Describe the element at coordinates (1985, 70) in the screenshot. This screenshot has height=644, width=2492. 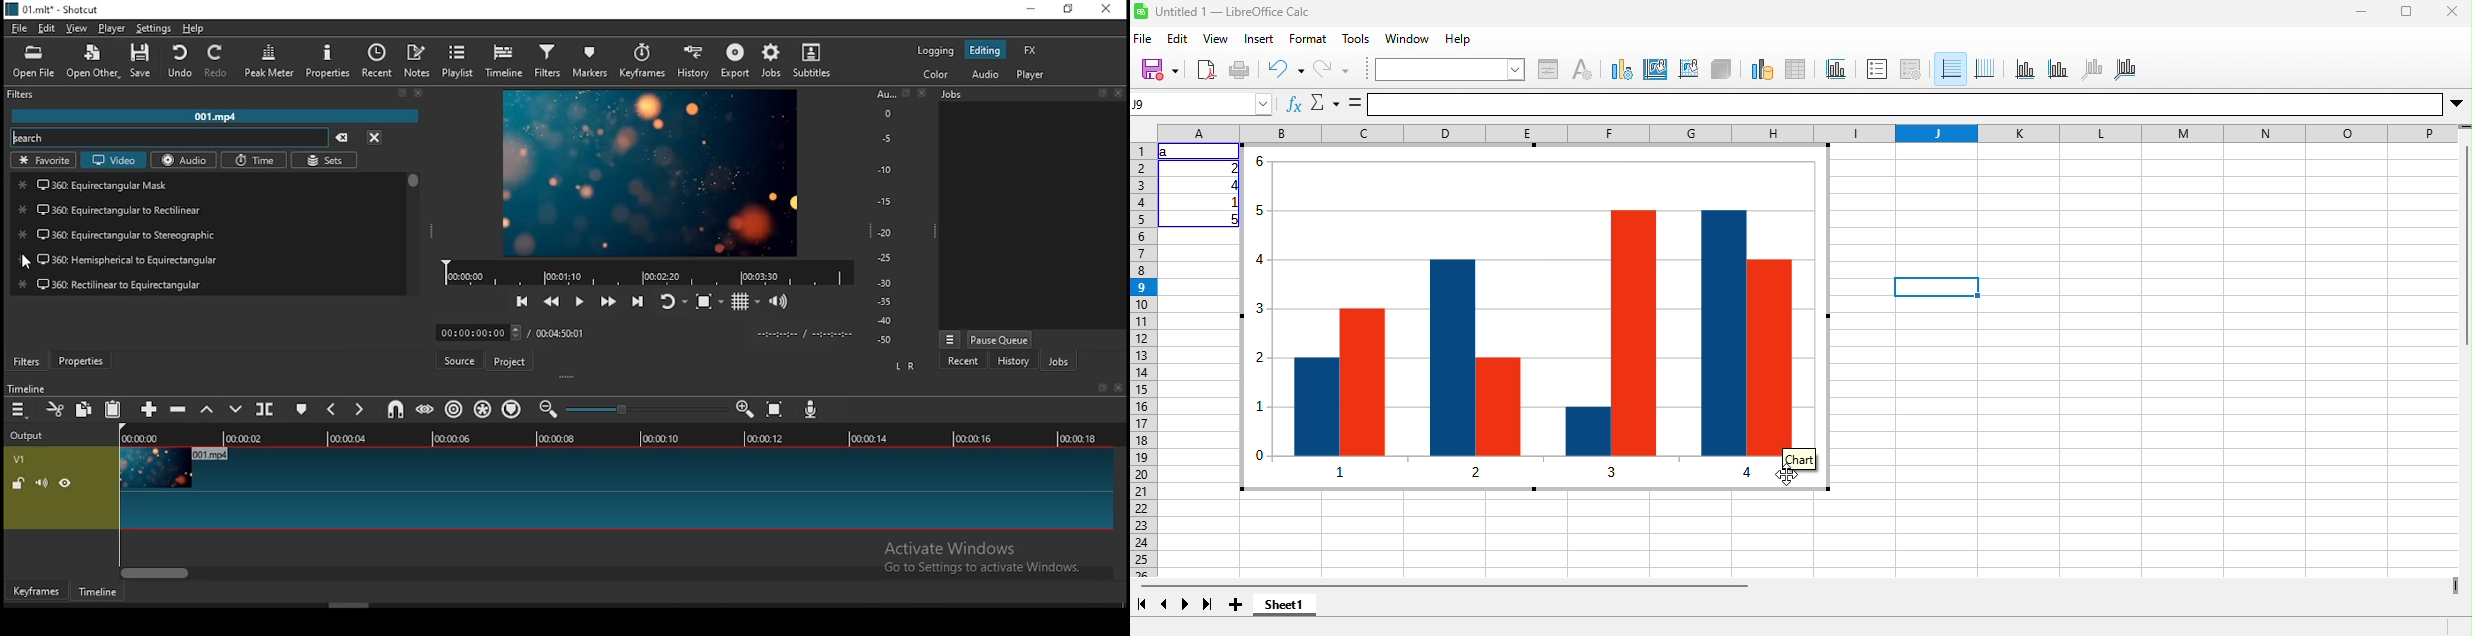
I see `vertical grids` at that location.